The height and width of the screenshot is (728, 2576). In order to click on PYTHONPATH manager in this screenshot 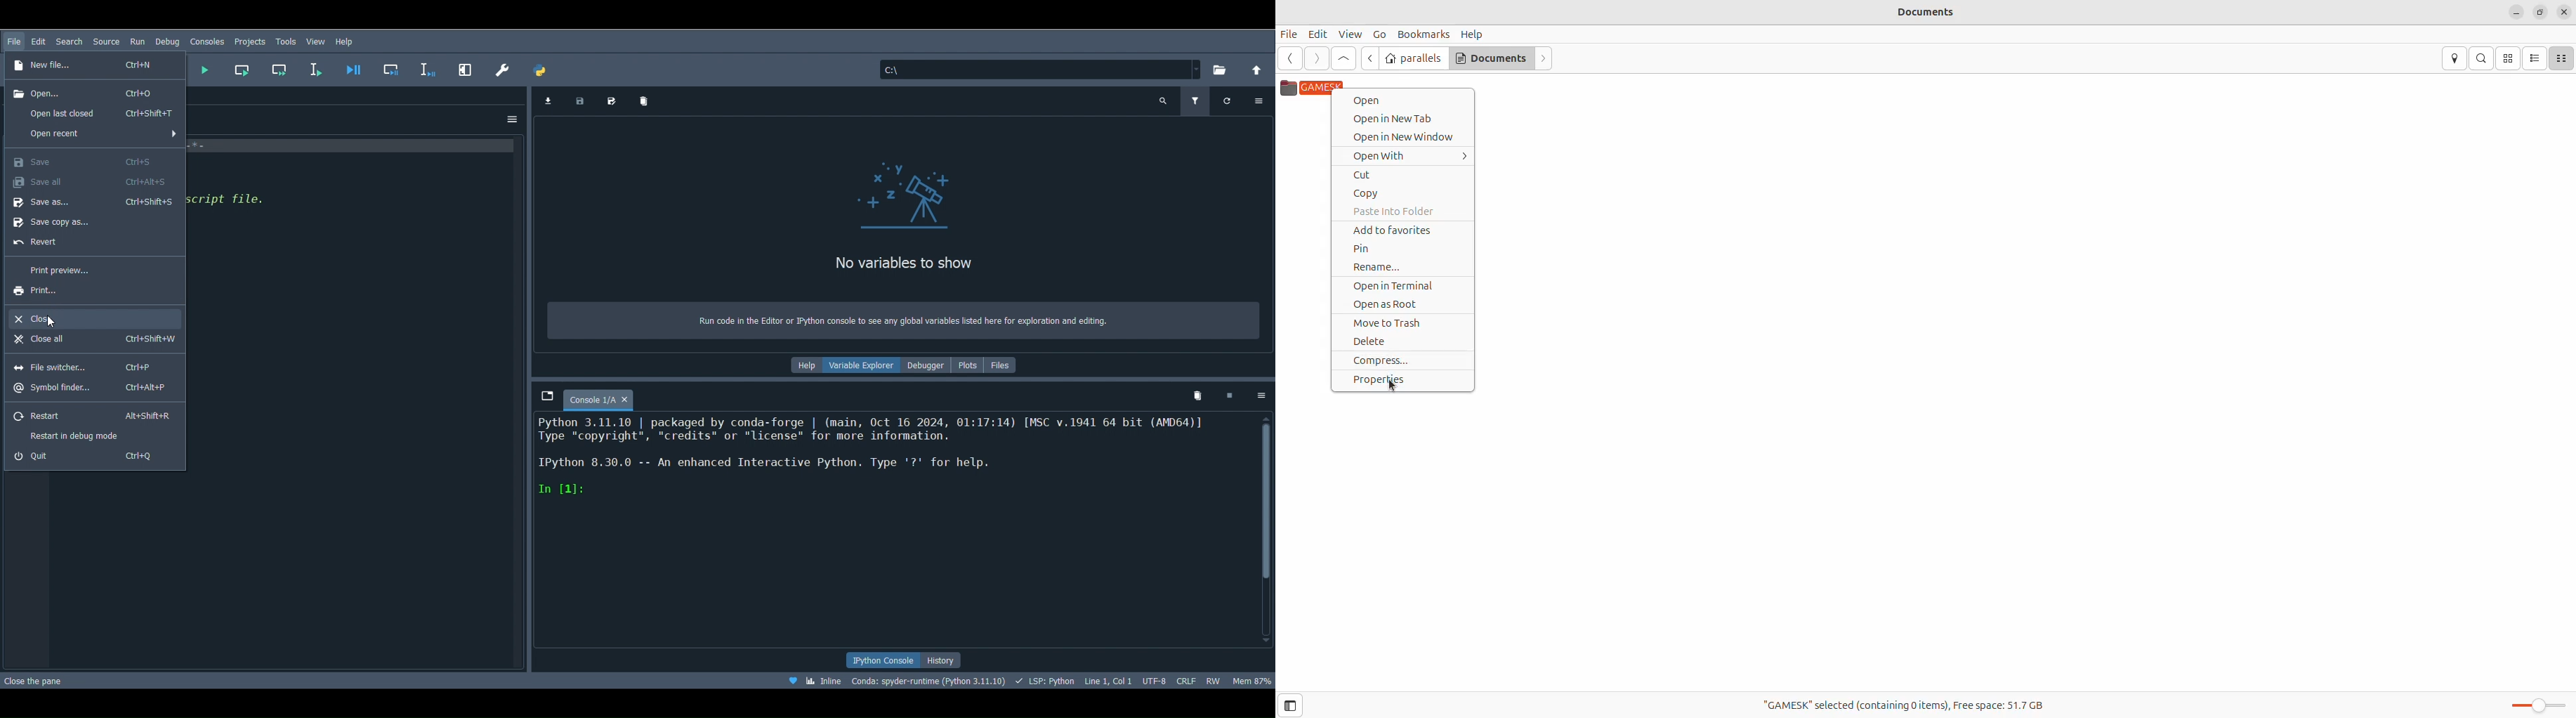, I will do `click(542, 69)`.